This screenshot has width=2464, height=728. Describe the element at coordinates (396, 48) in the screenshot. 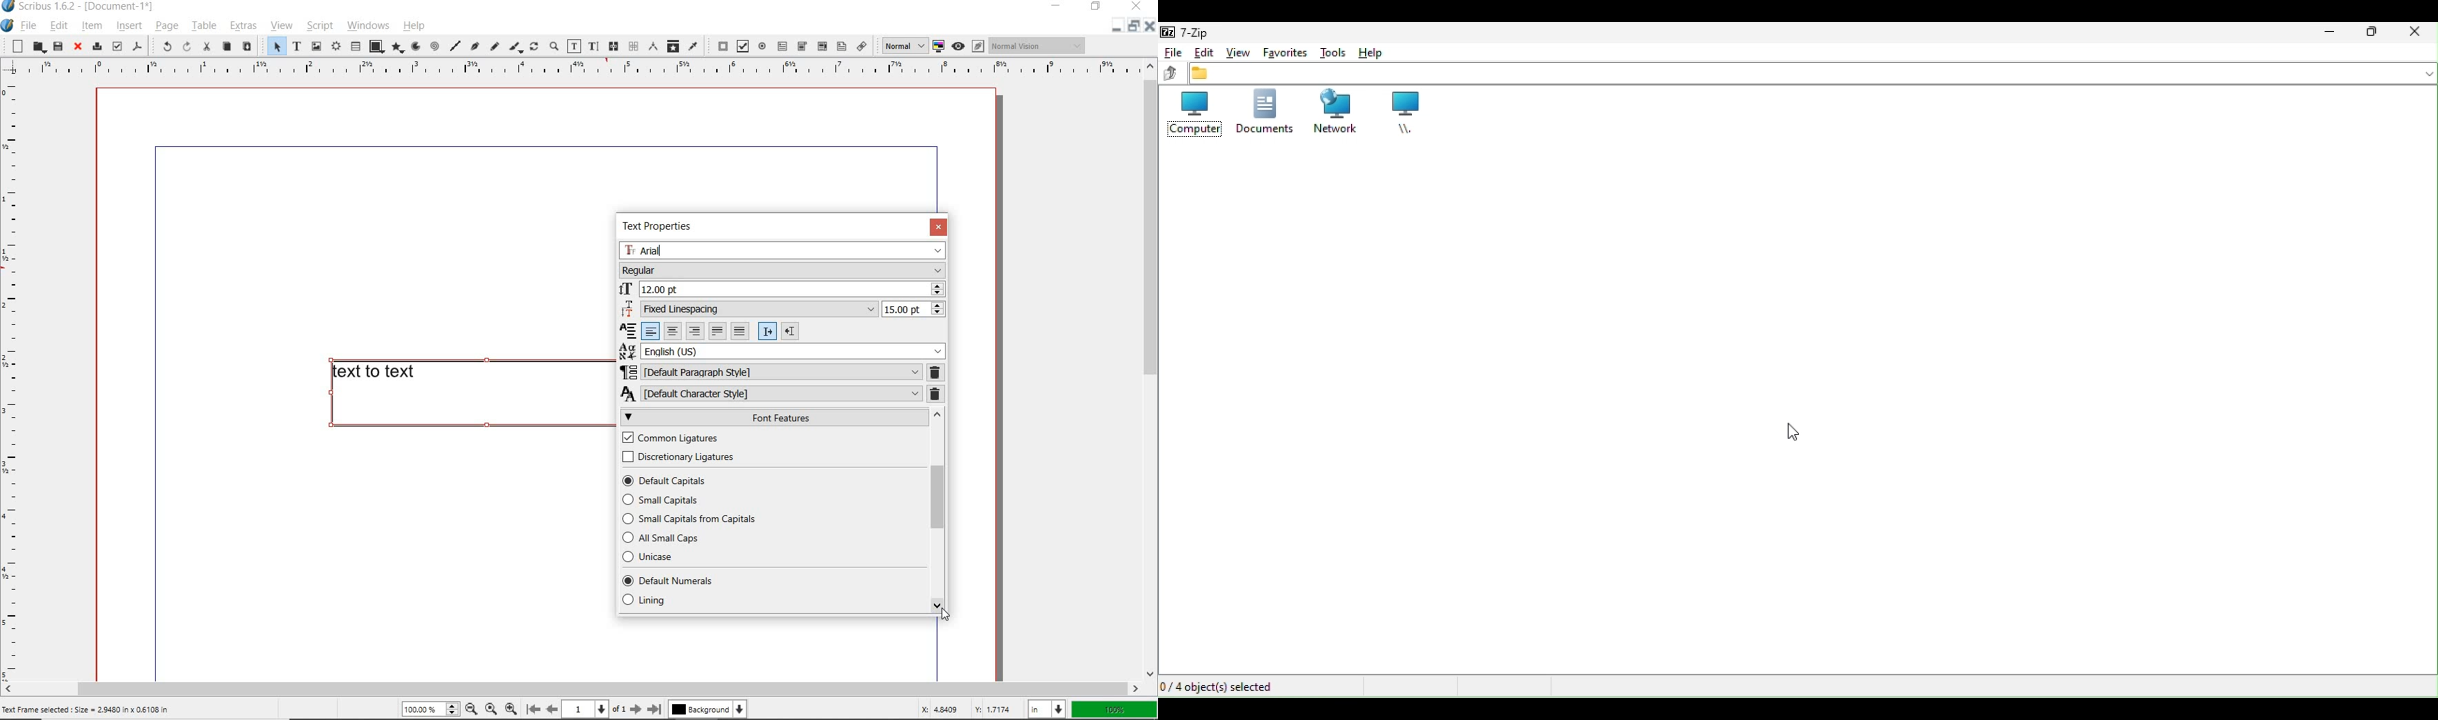

I see `polygon` at that location.